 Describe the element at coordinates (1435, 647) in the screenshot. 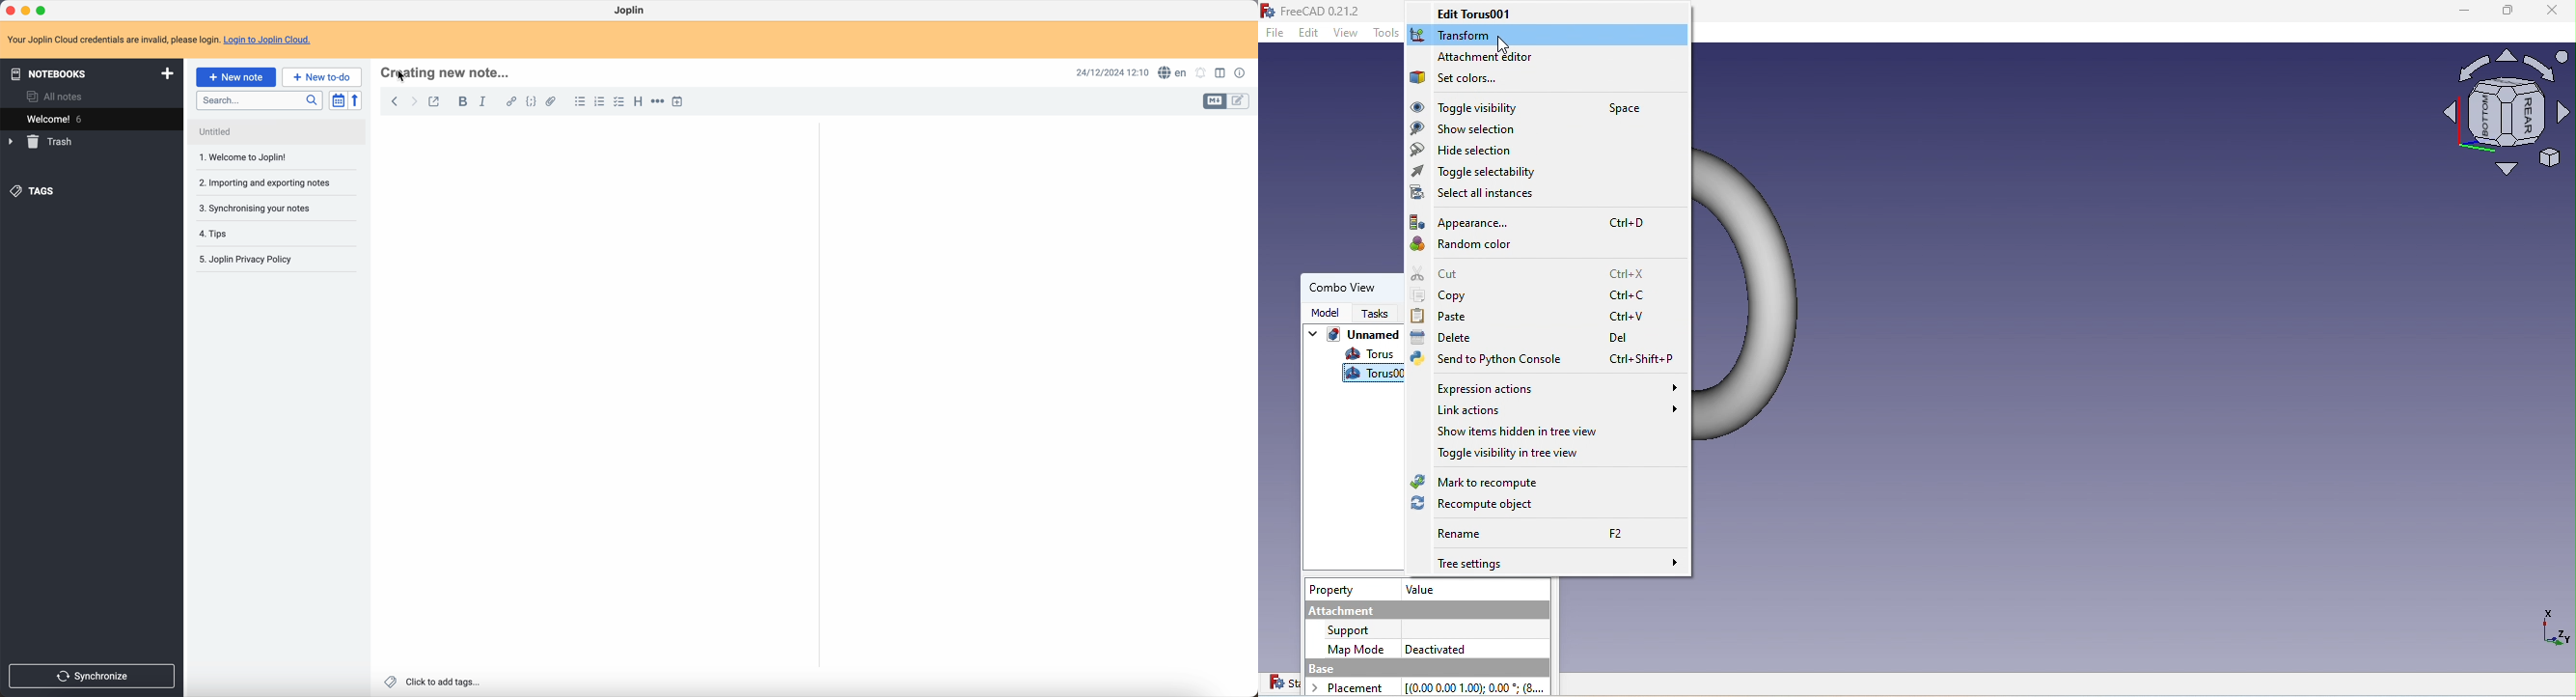

I see `Deactivated` at that location.